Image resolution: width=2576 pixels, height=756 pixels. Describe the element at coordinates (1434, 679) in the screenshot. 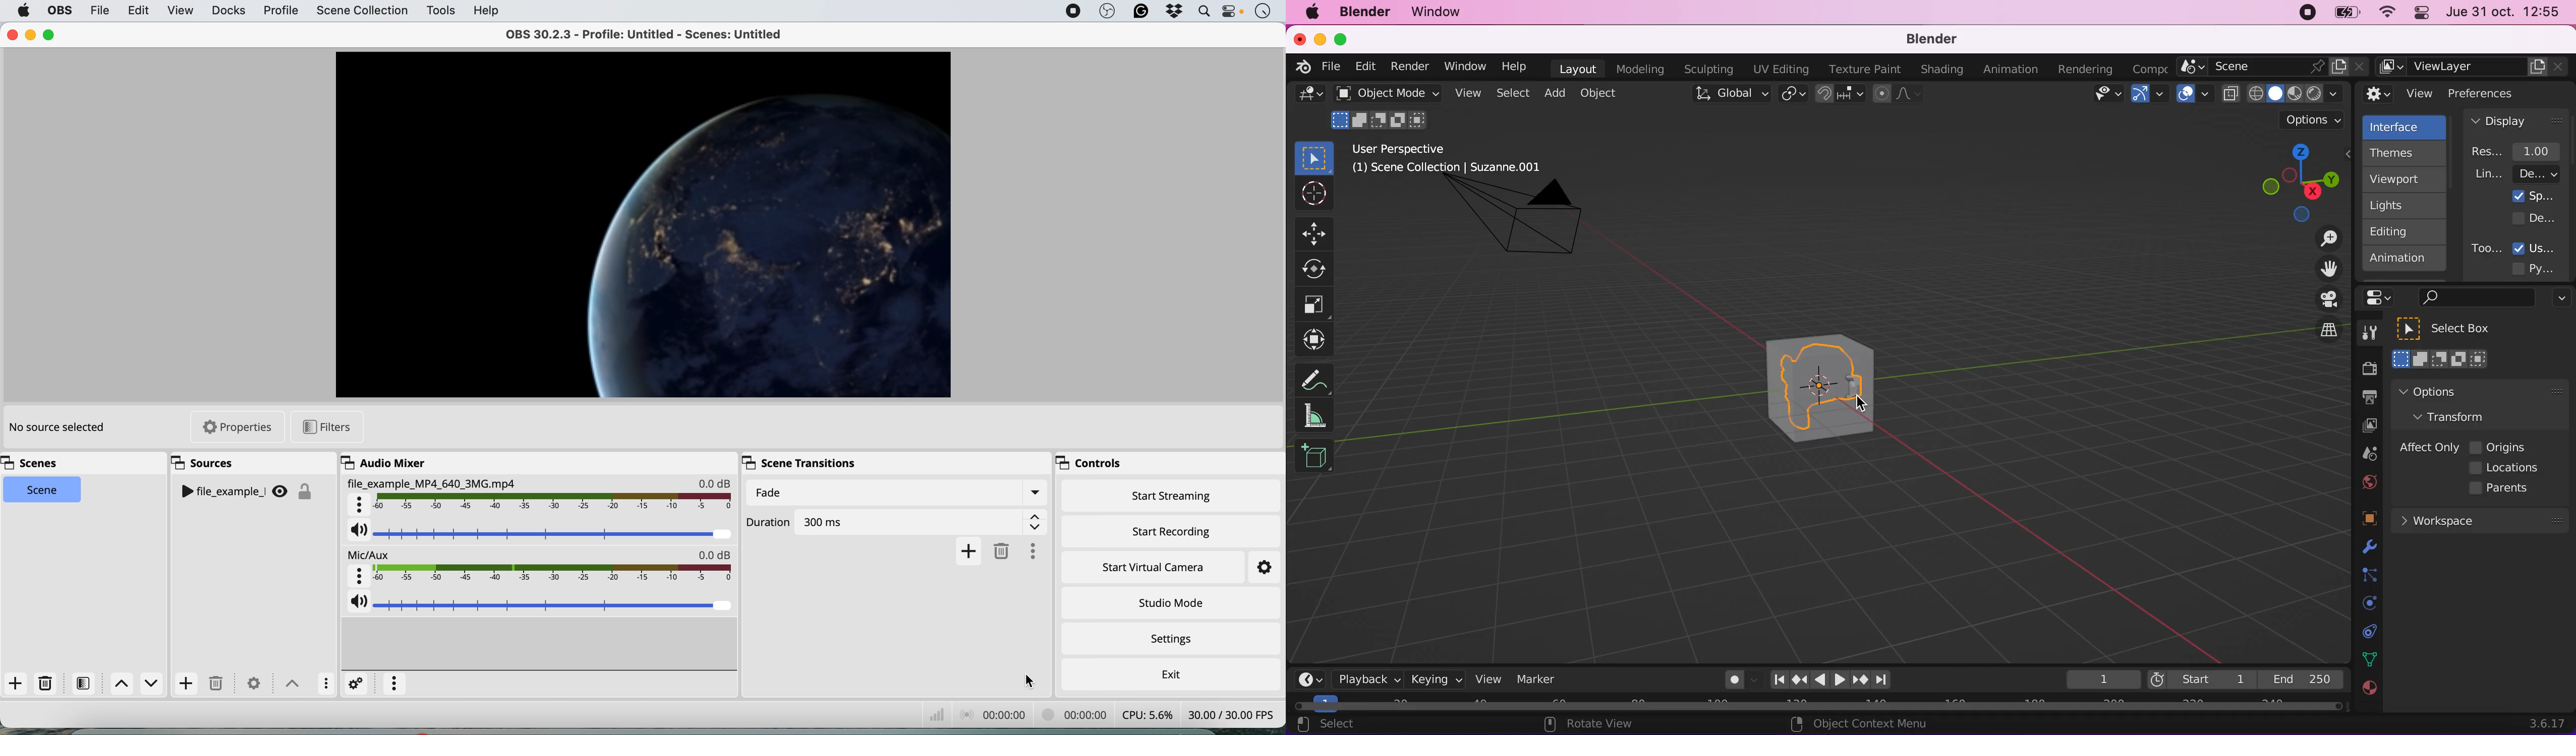

I see `keying` at that location.